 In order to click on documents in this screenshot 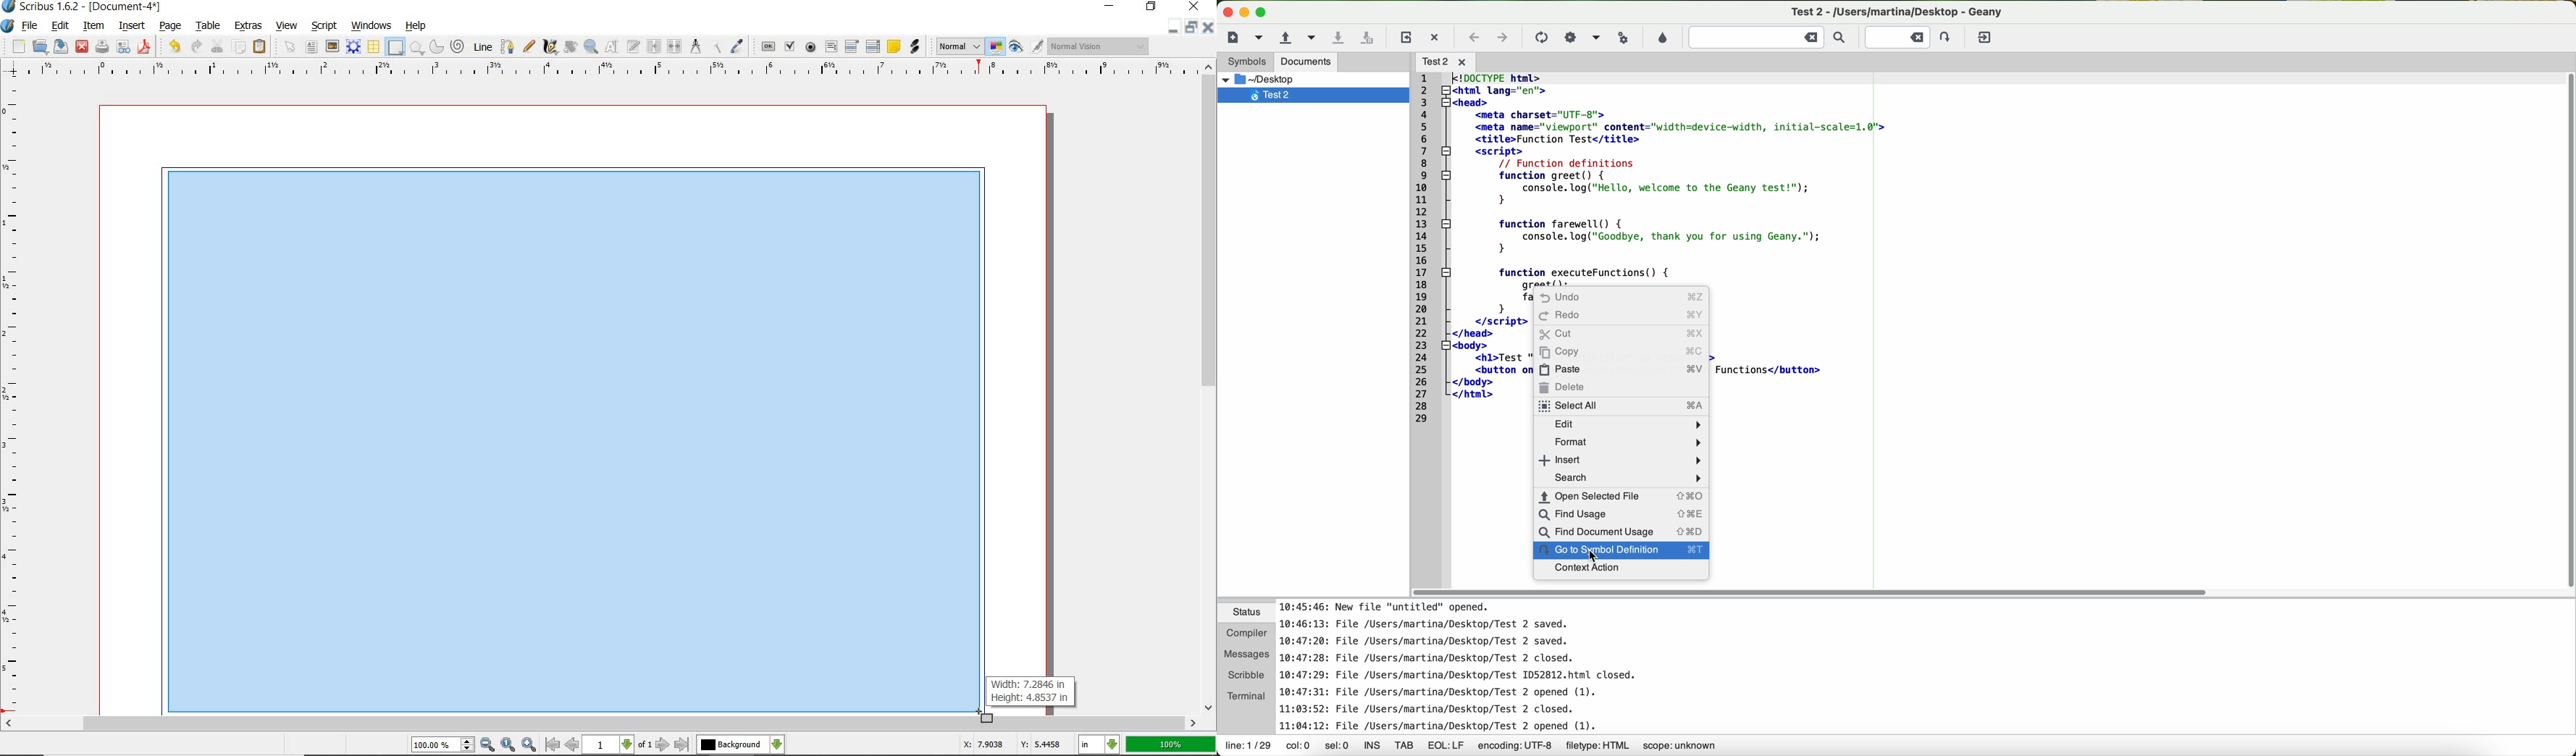, I will do `click(1306, 62)`.